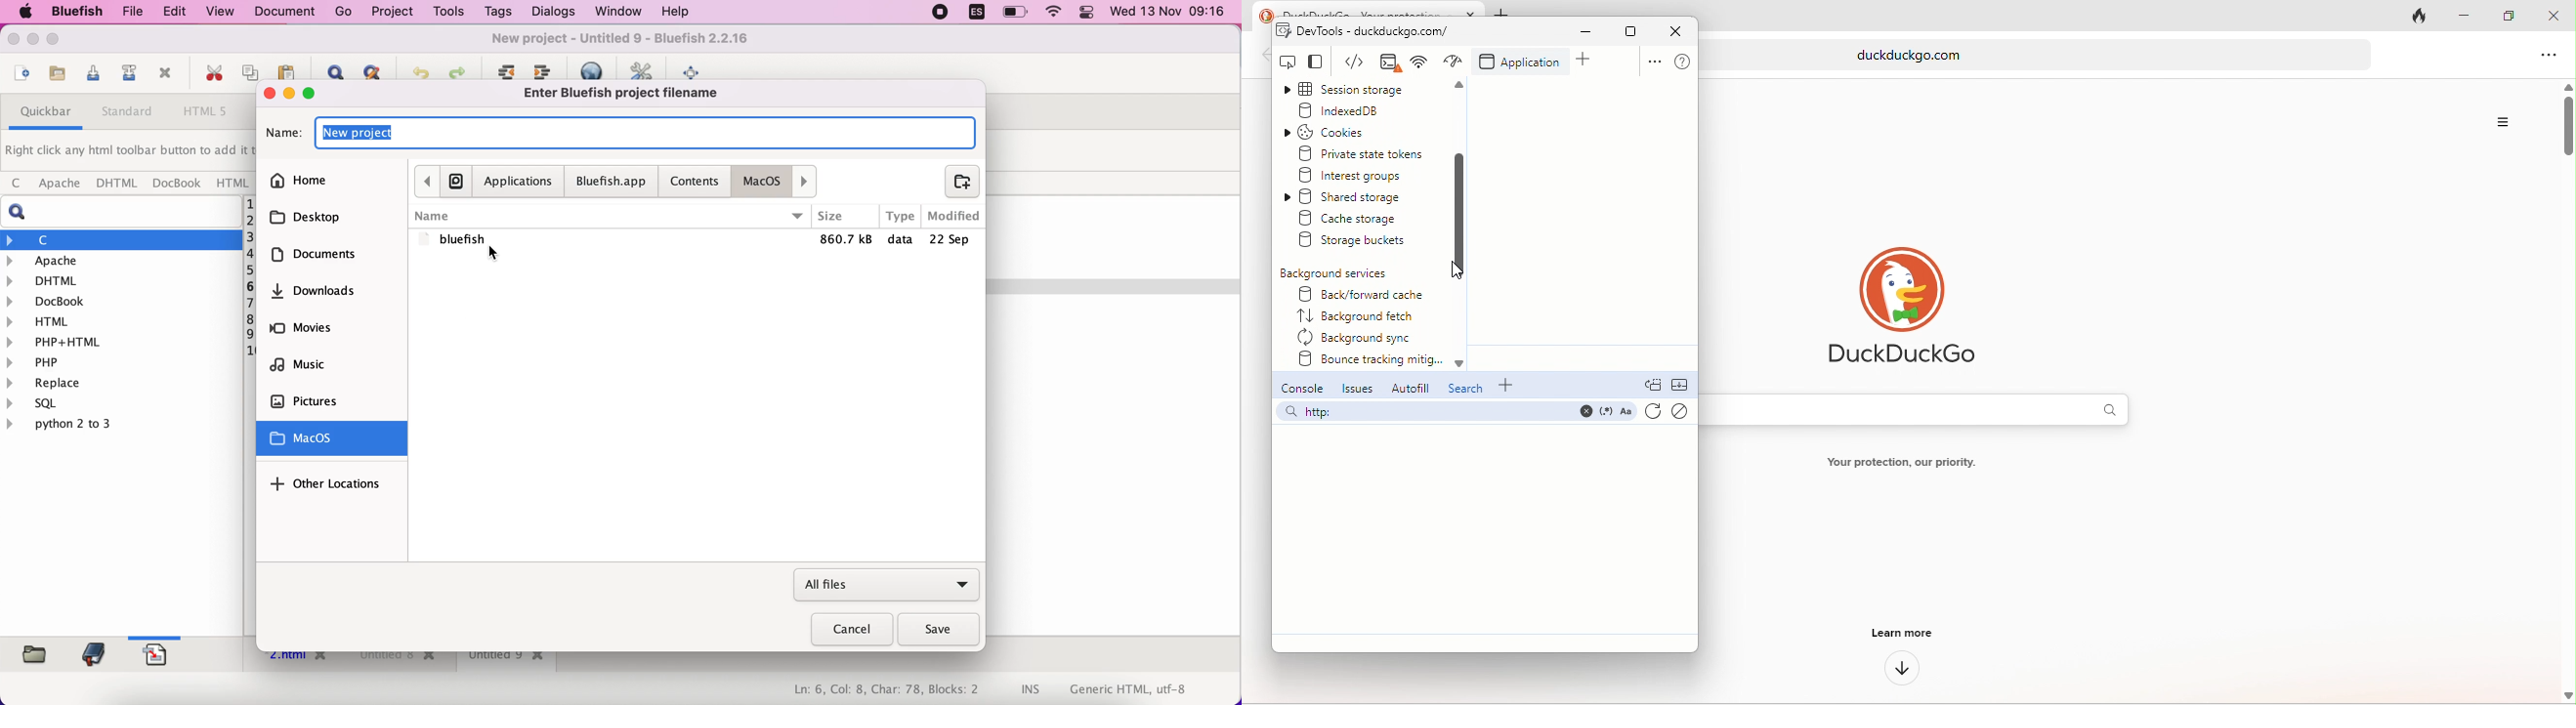 This screenshot has height=728, width=2576. What do you see at coordinates (1897, 671) in the screenshot?
I see `down arrow` at bounding box center [1897, 671].